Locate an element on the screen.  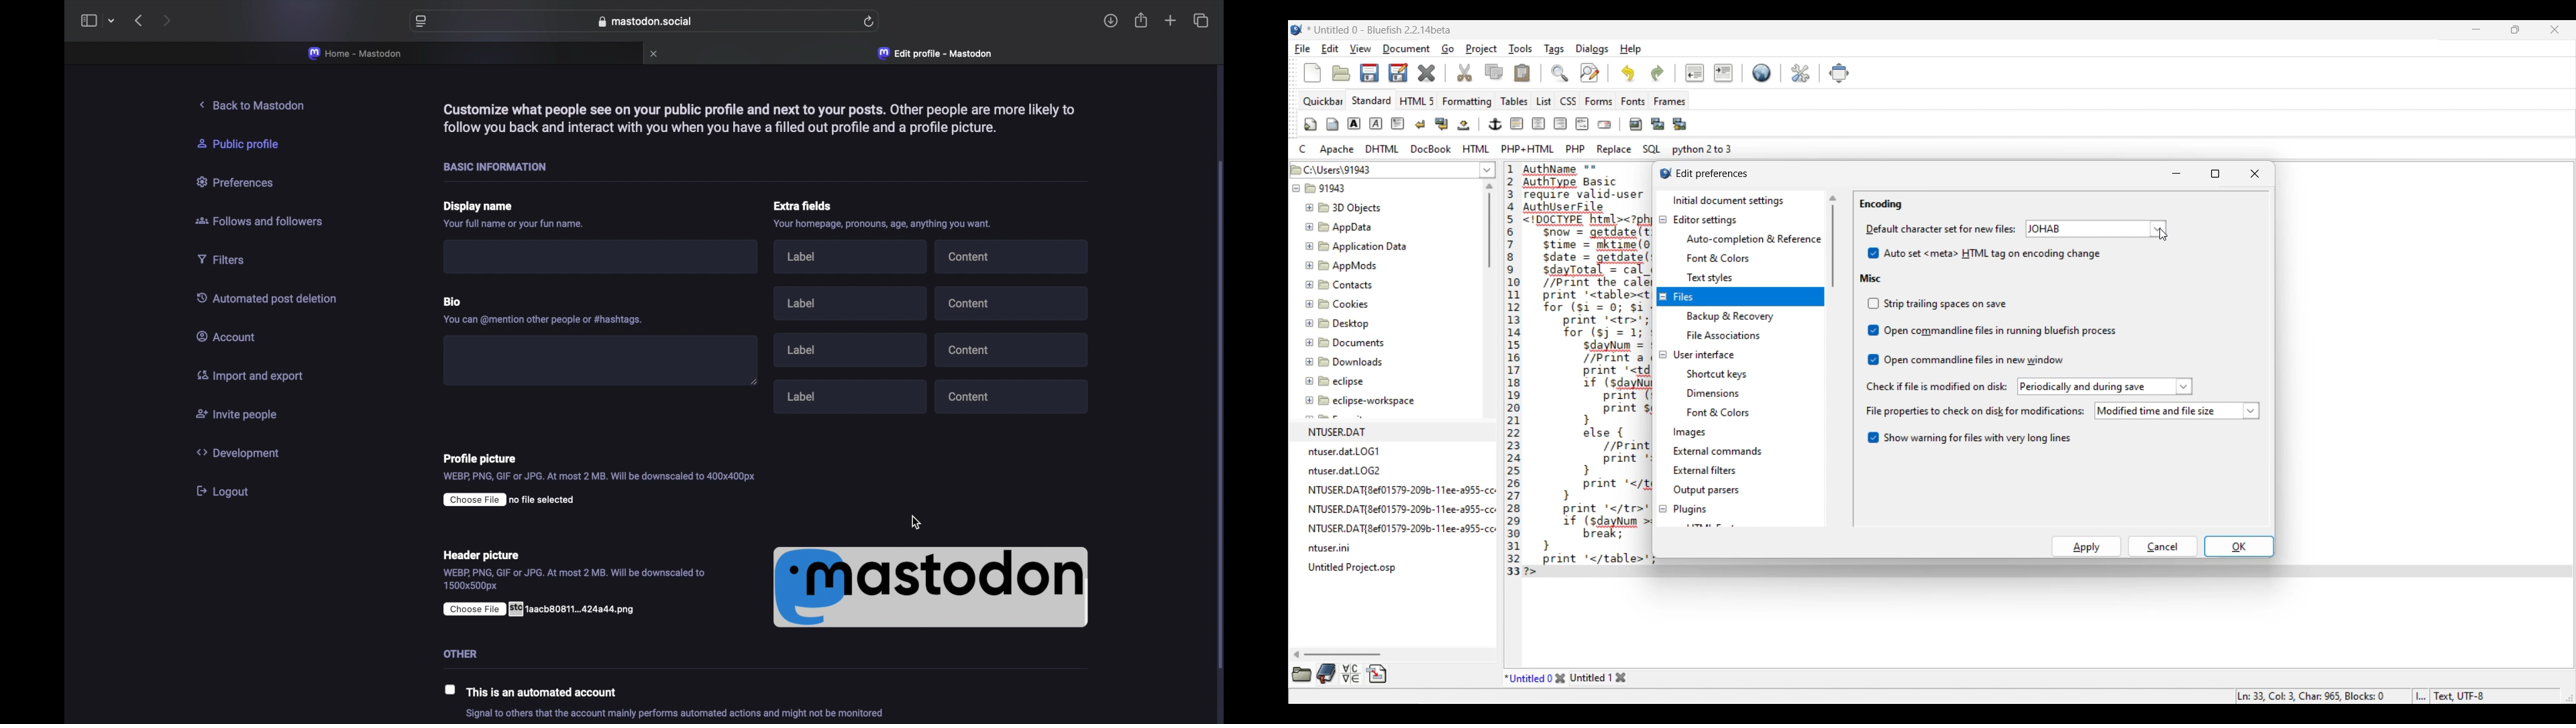
Software logo is located at coordinates (1297, 29).